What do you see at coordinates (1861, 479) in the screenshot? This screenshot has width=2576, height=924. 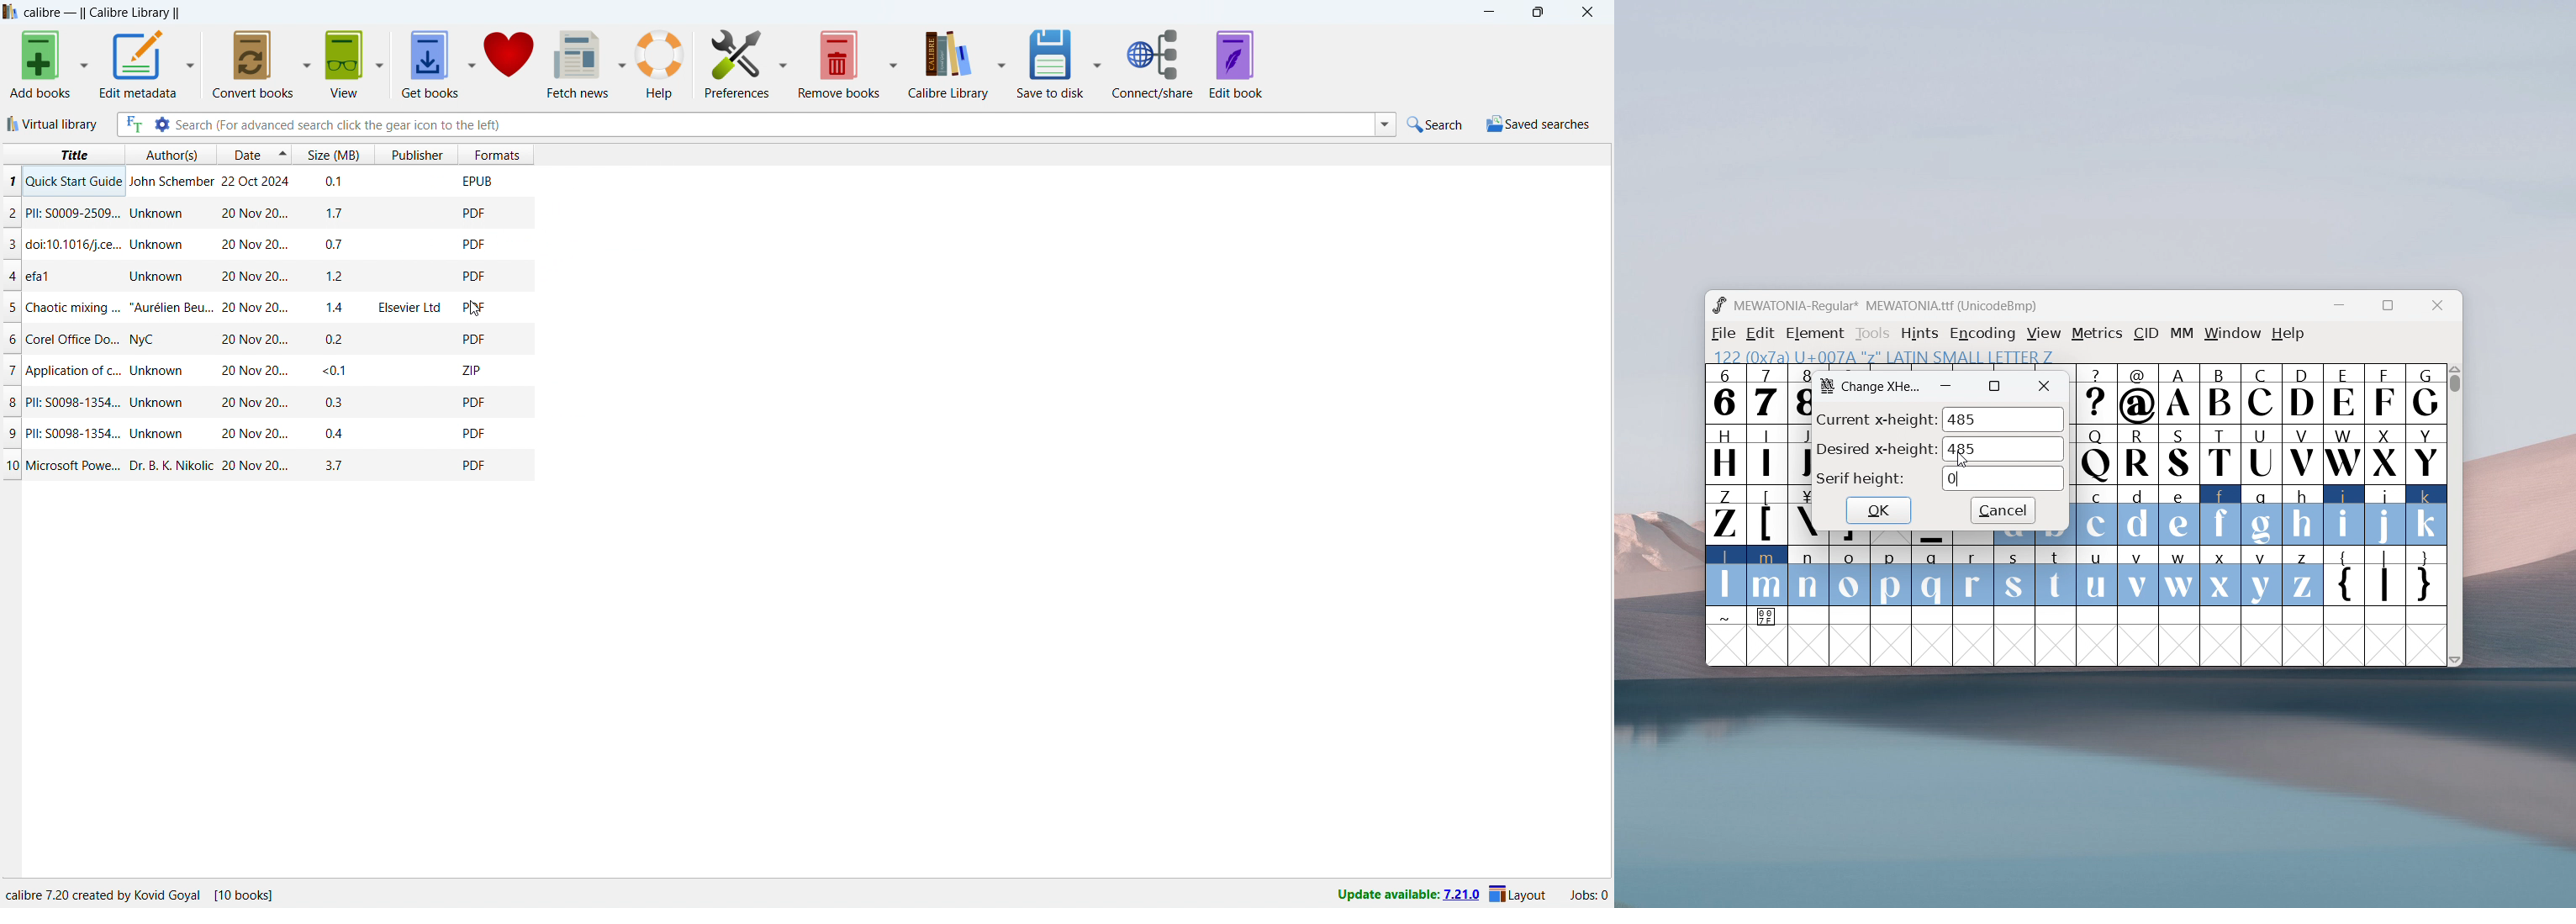 I see `serif height:` at bounding box center [1861, 479].